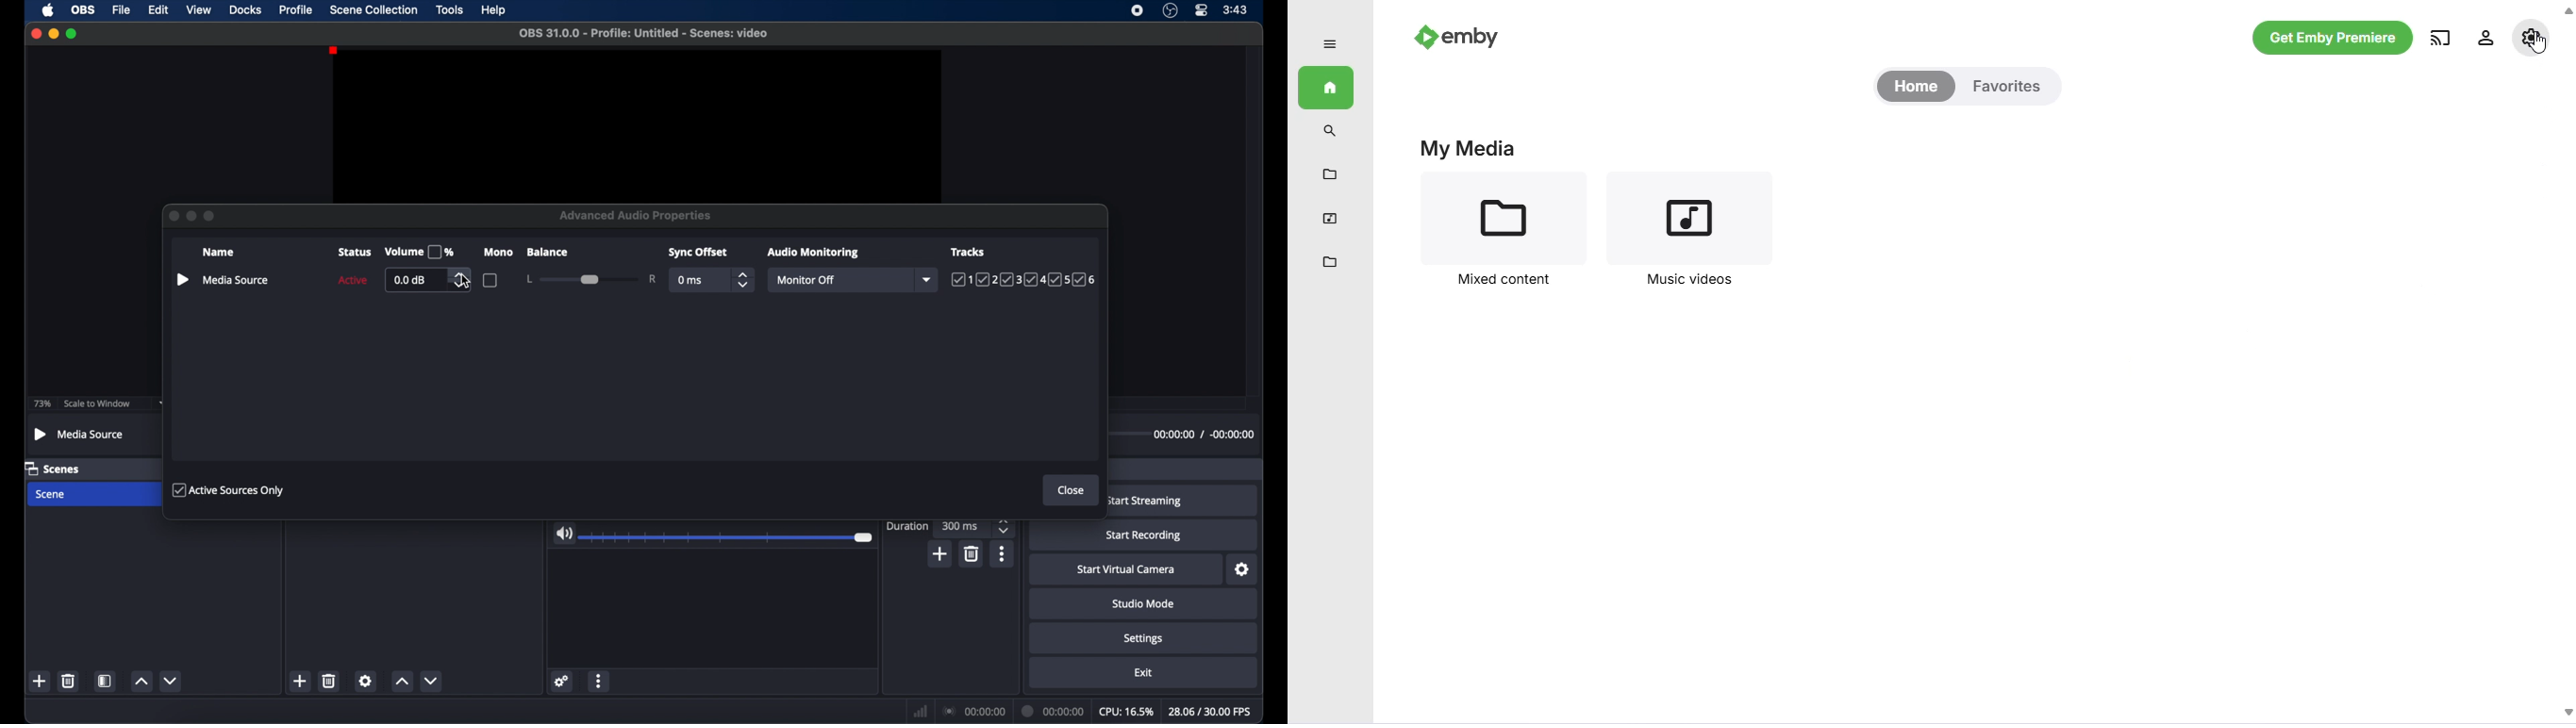 Image resolution: width=2576 pixels, height=728 pixels. Describe the element at coordinates (600, 680) in the screenshot. I see `more options` at that location.